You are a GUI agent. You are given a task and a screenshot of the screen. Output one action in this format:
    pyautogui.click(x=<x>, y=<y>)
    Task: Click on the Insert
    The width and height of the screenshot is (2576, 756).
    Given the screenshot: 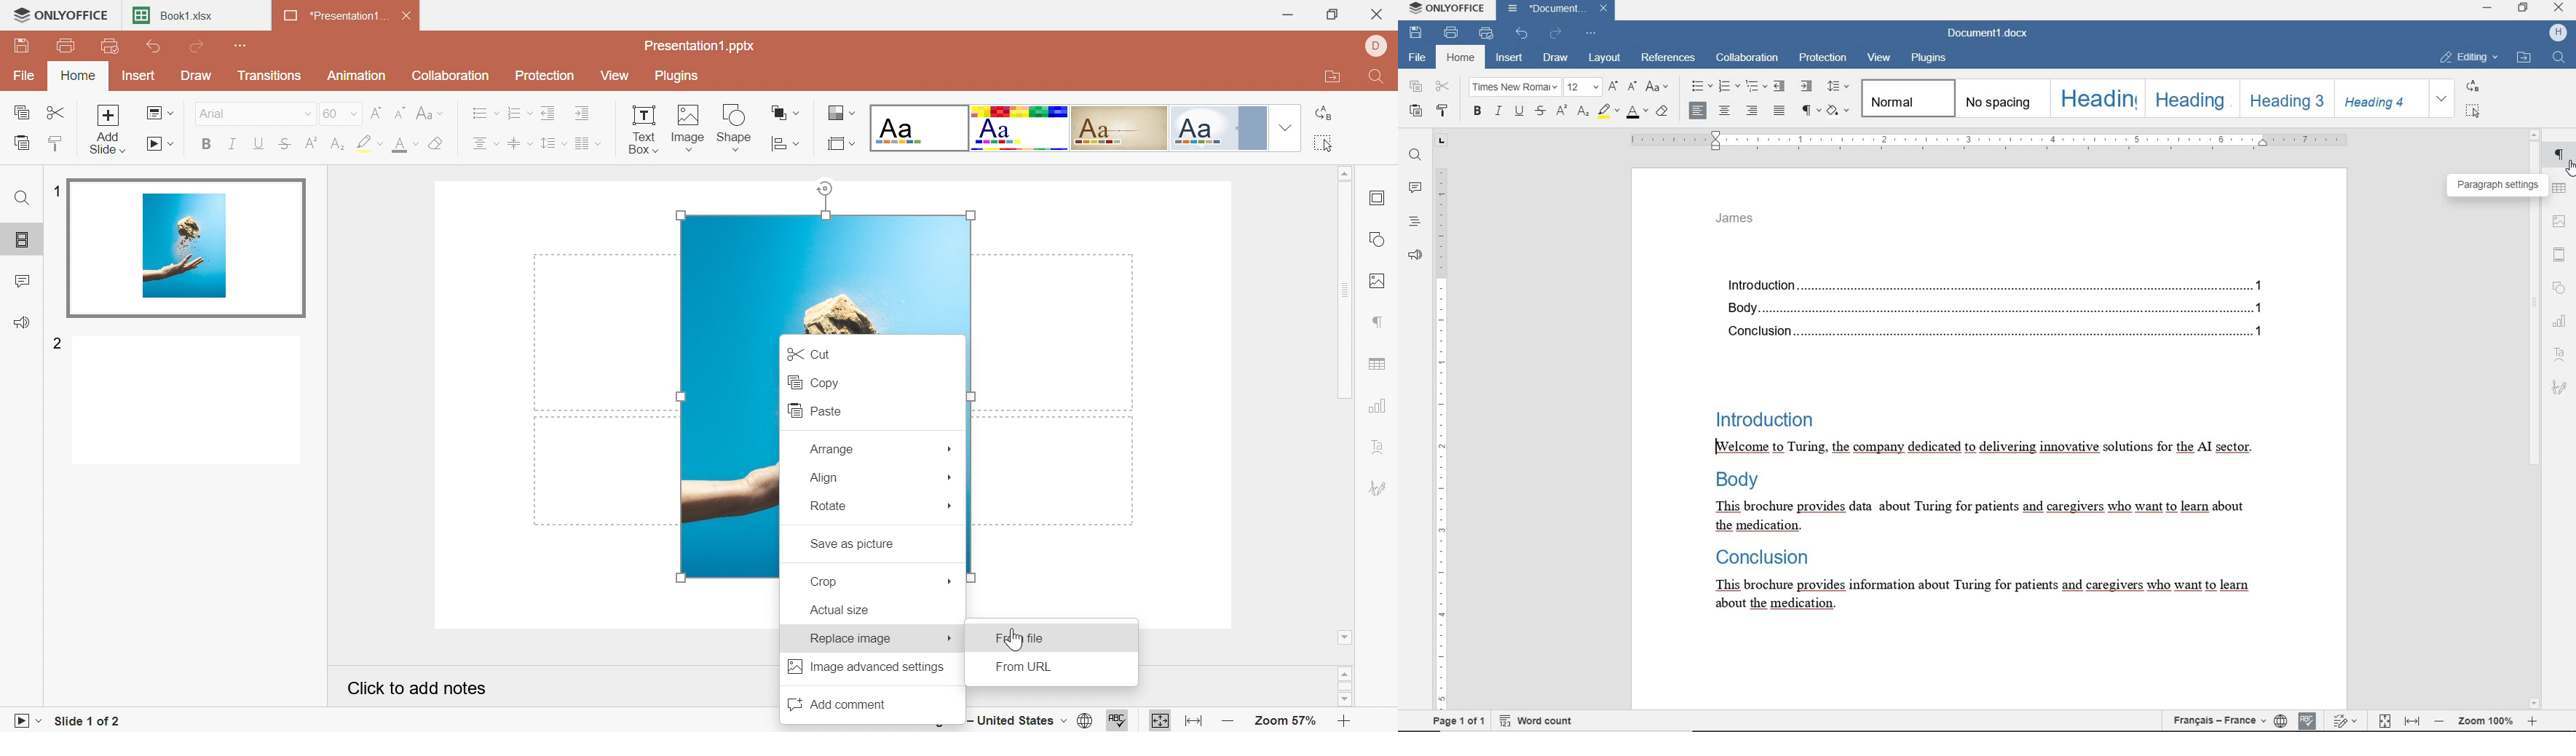 What is the action you would take?
    pyautogui.click(x=139, y=75)
    